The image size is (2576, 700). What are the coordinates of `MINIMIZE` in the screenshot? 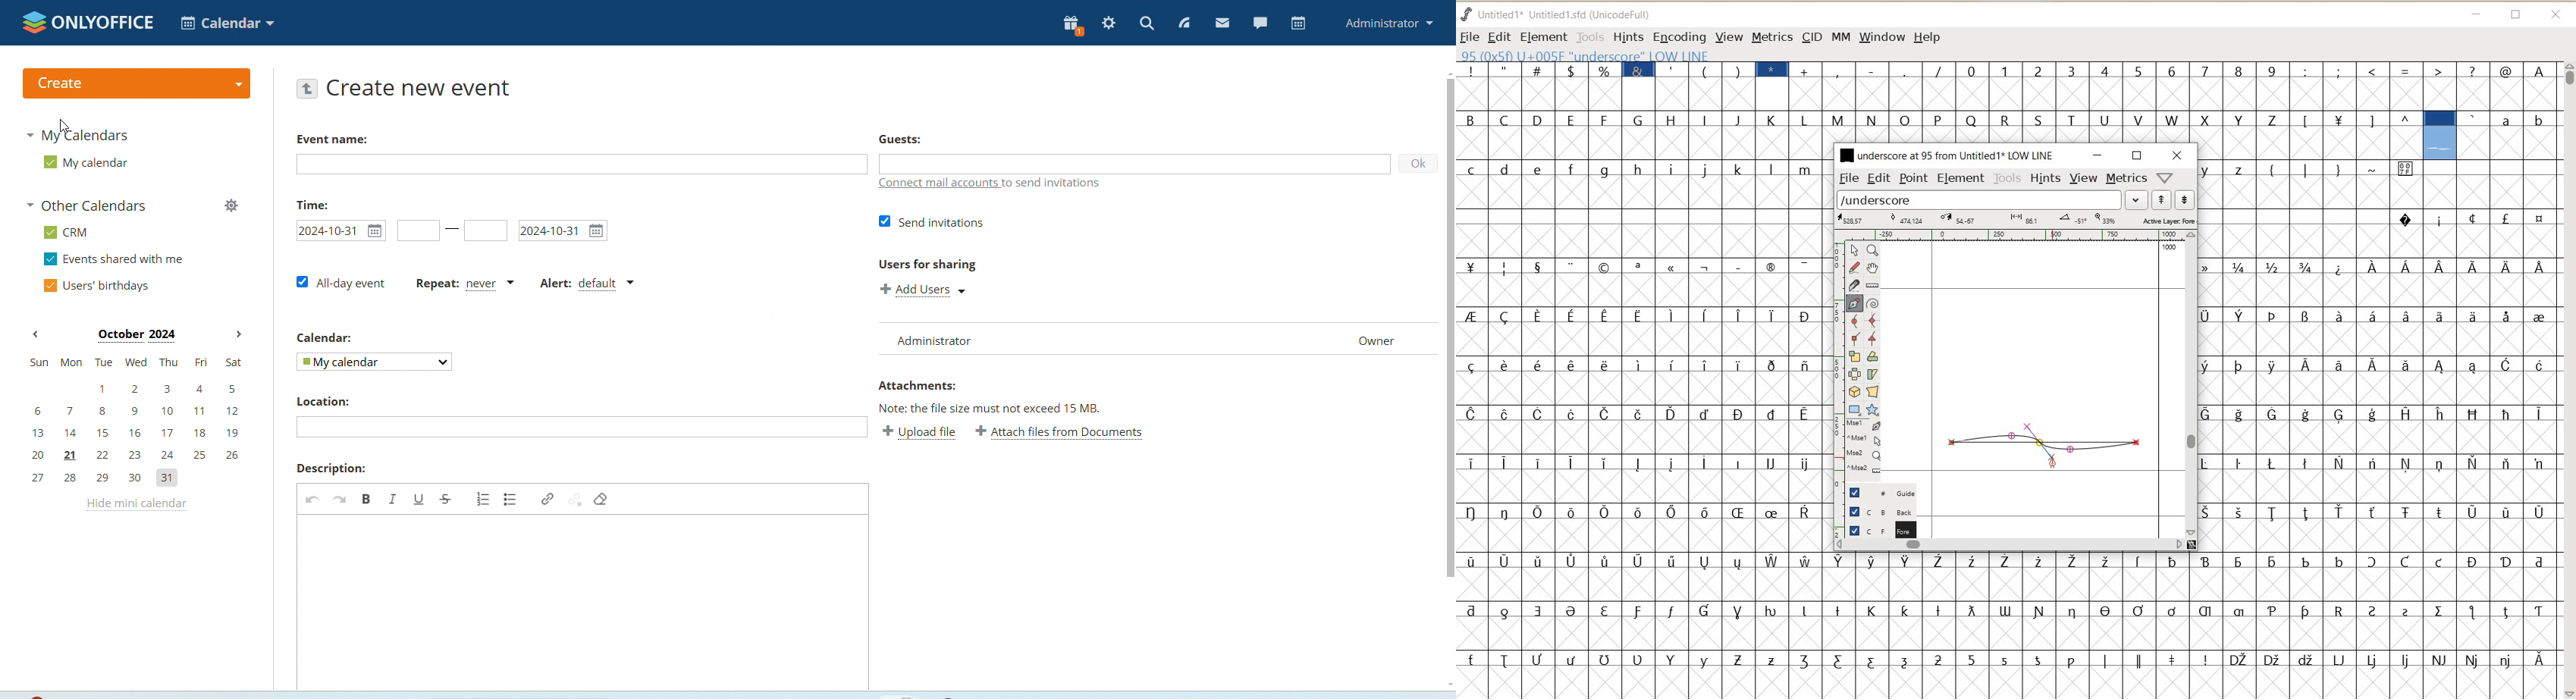 It's located at (2475, 12).